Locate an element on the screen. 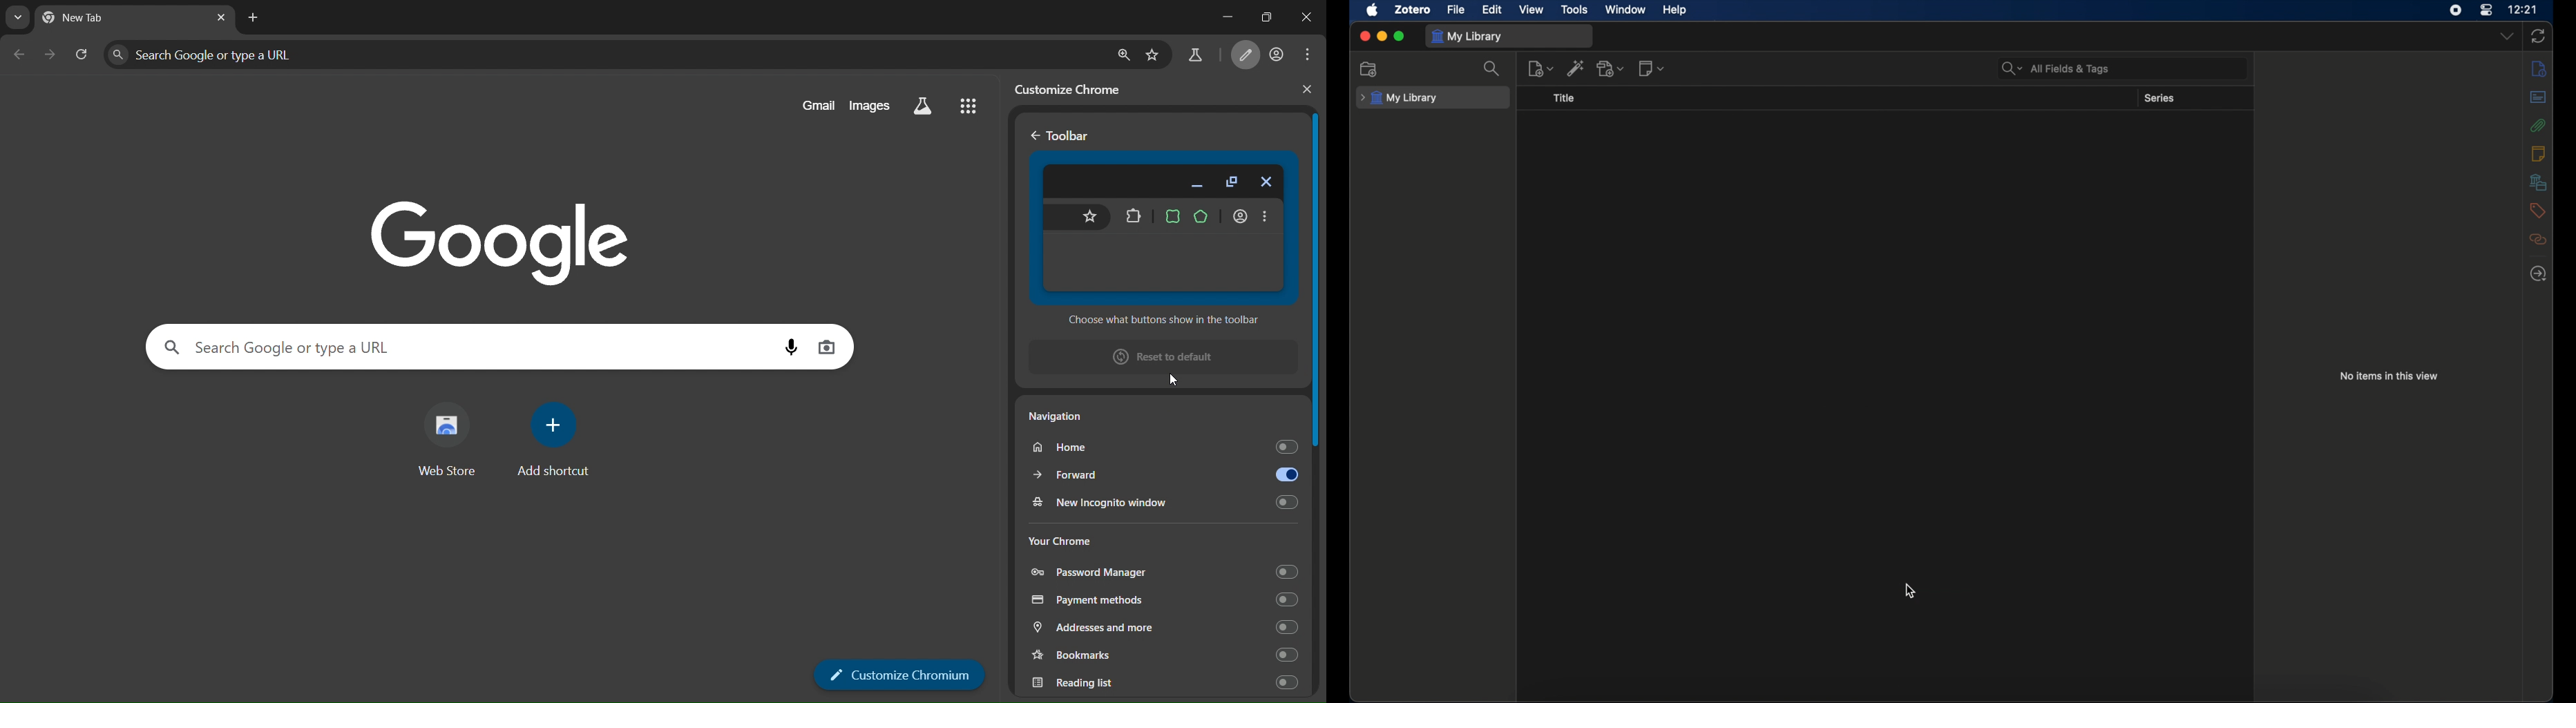  window is located at coordinates (1626, 10).